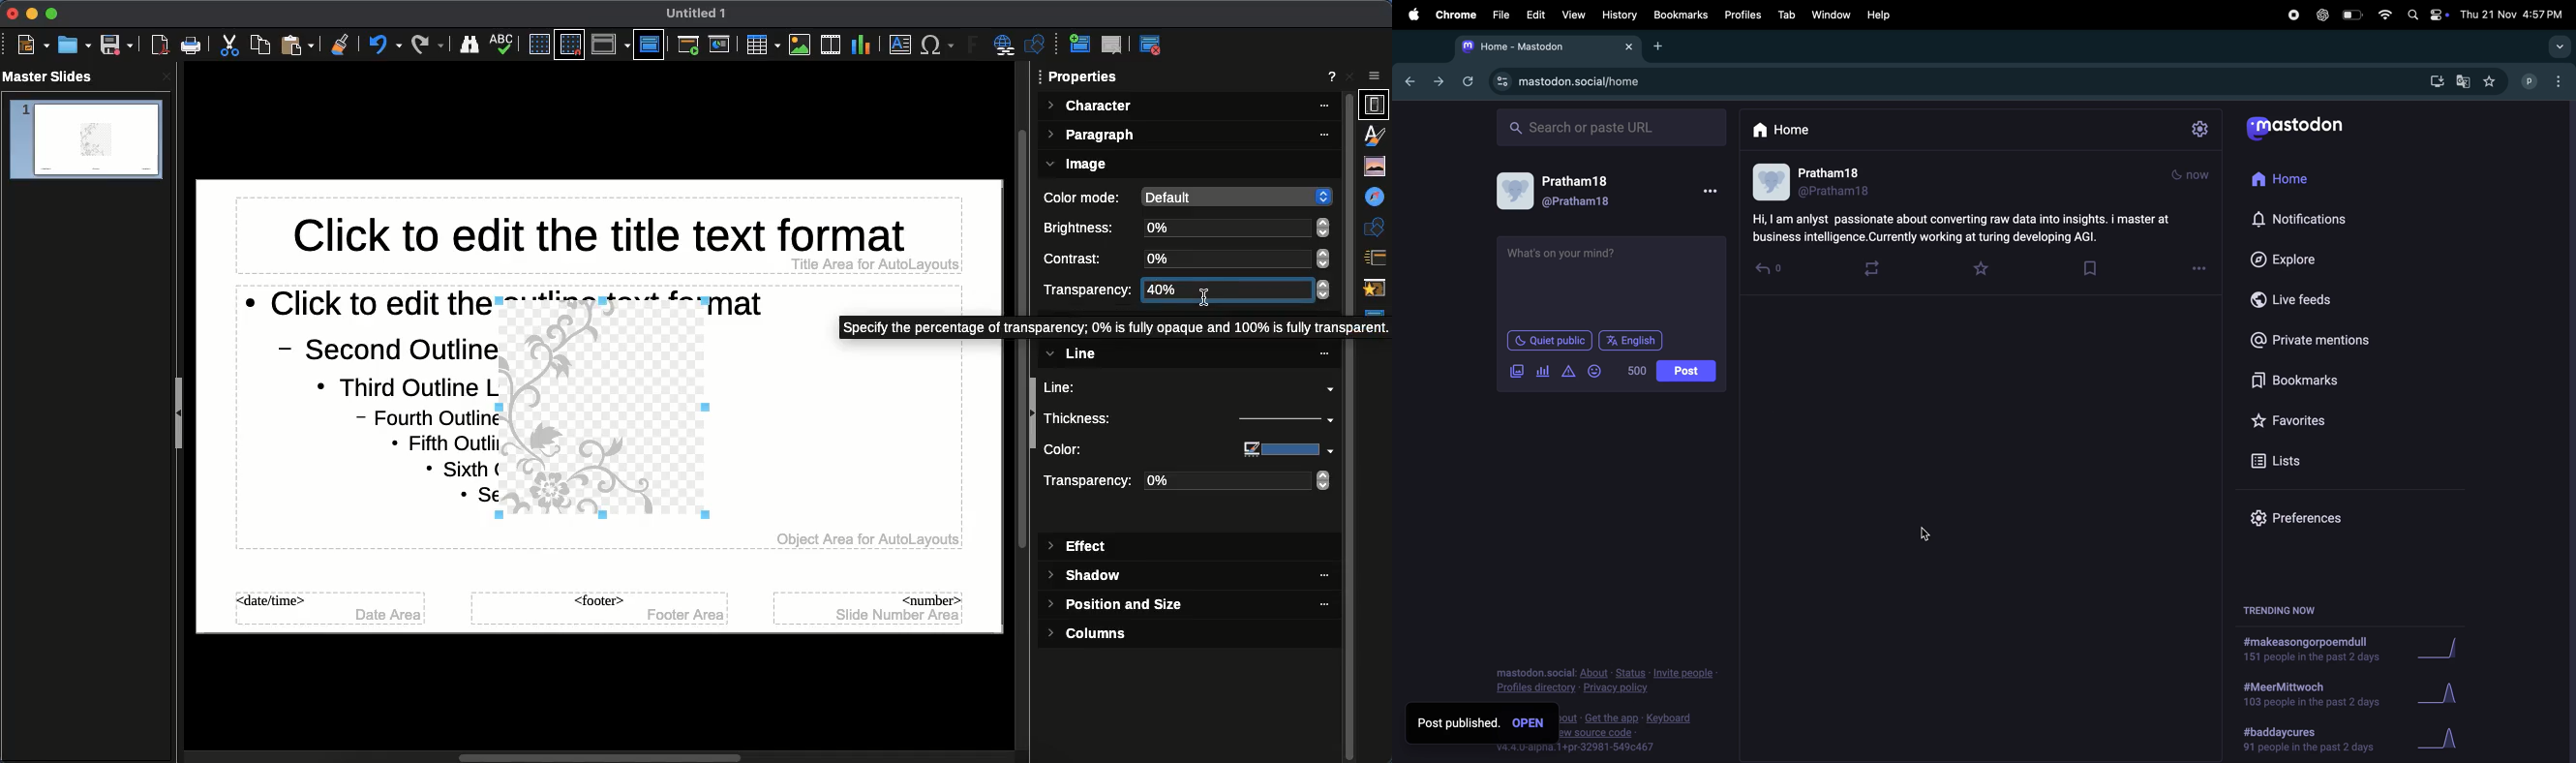 This screenshot has width=2576, height=784. What do you see at coordinates (1374, 105) in the screenshot?
I see `Properties` at bounding box center [1374, 105].